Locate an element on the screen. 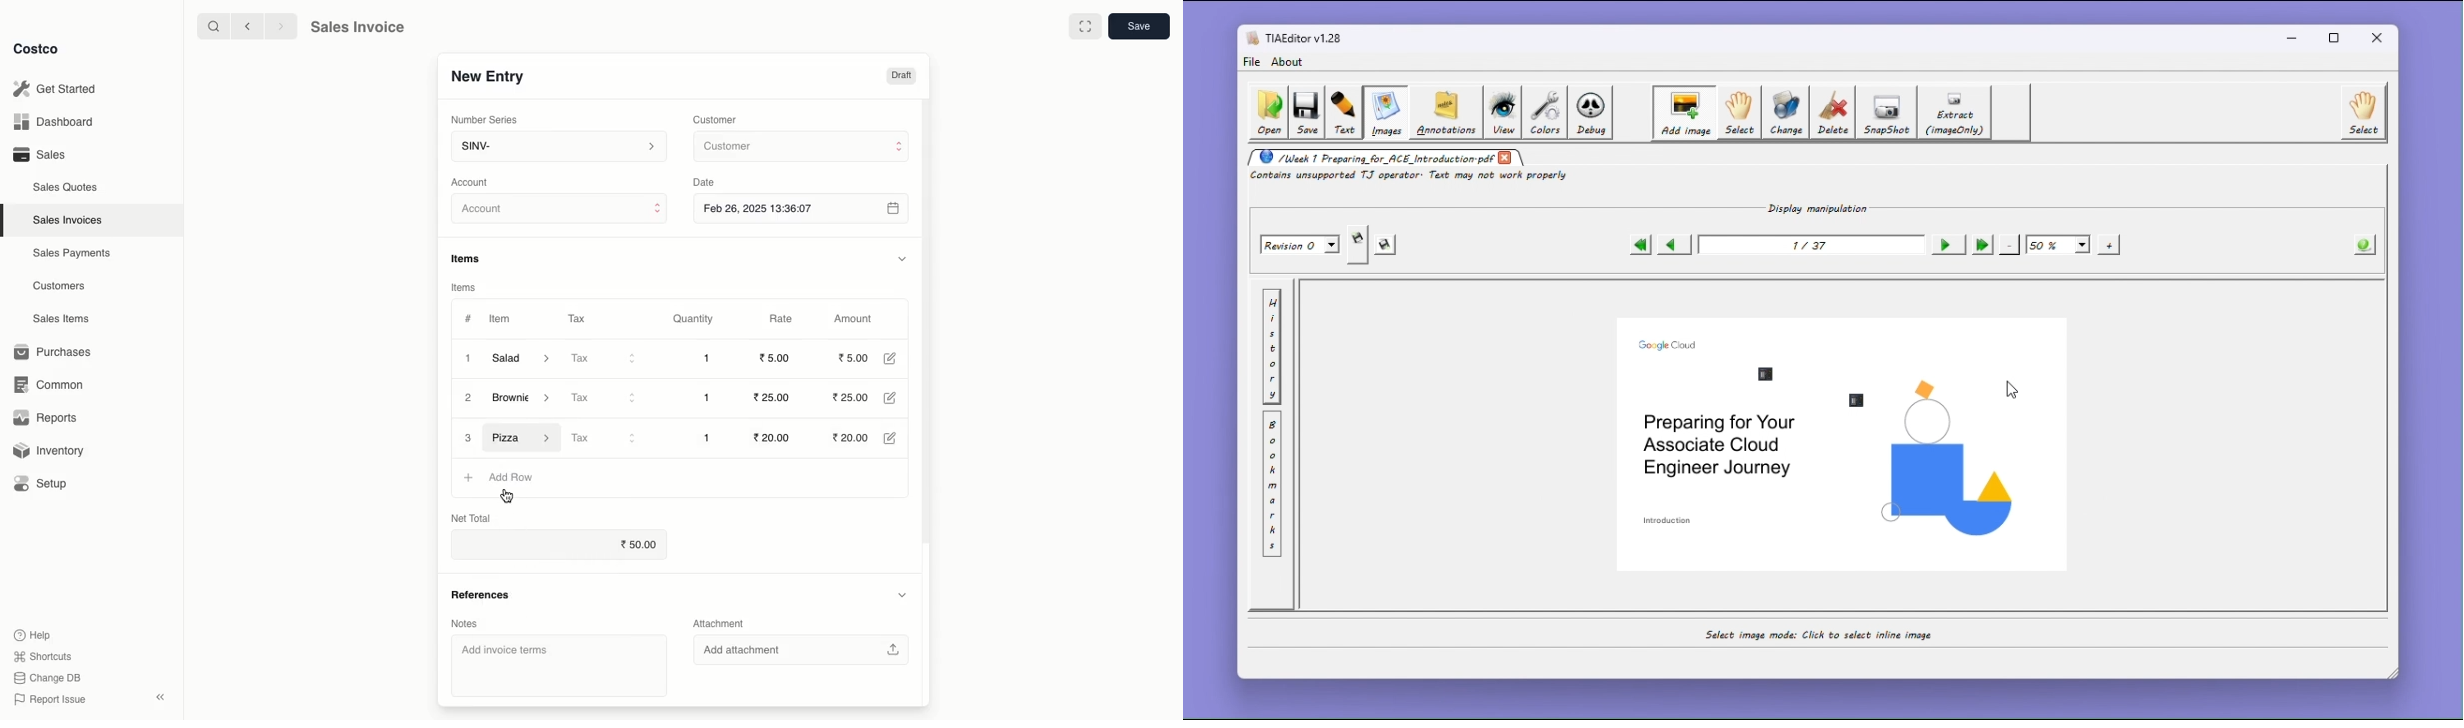 This screenshot has height=728, width=2464. ‘Number Series is located at coordinates (482, 120).